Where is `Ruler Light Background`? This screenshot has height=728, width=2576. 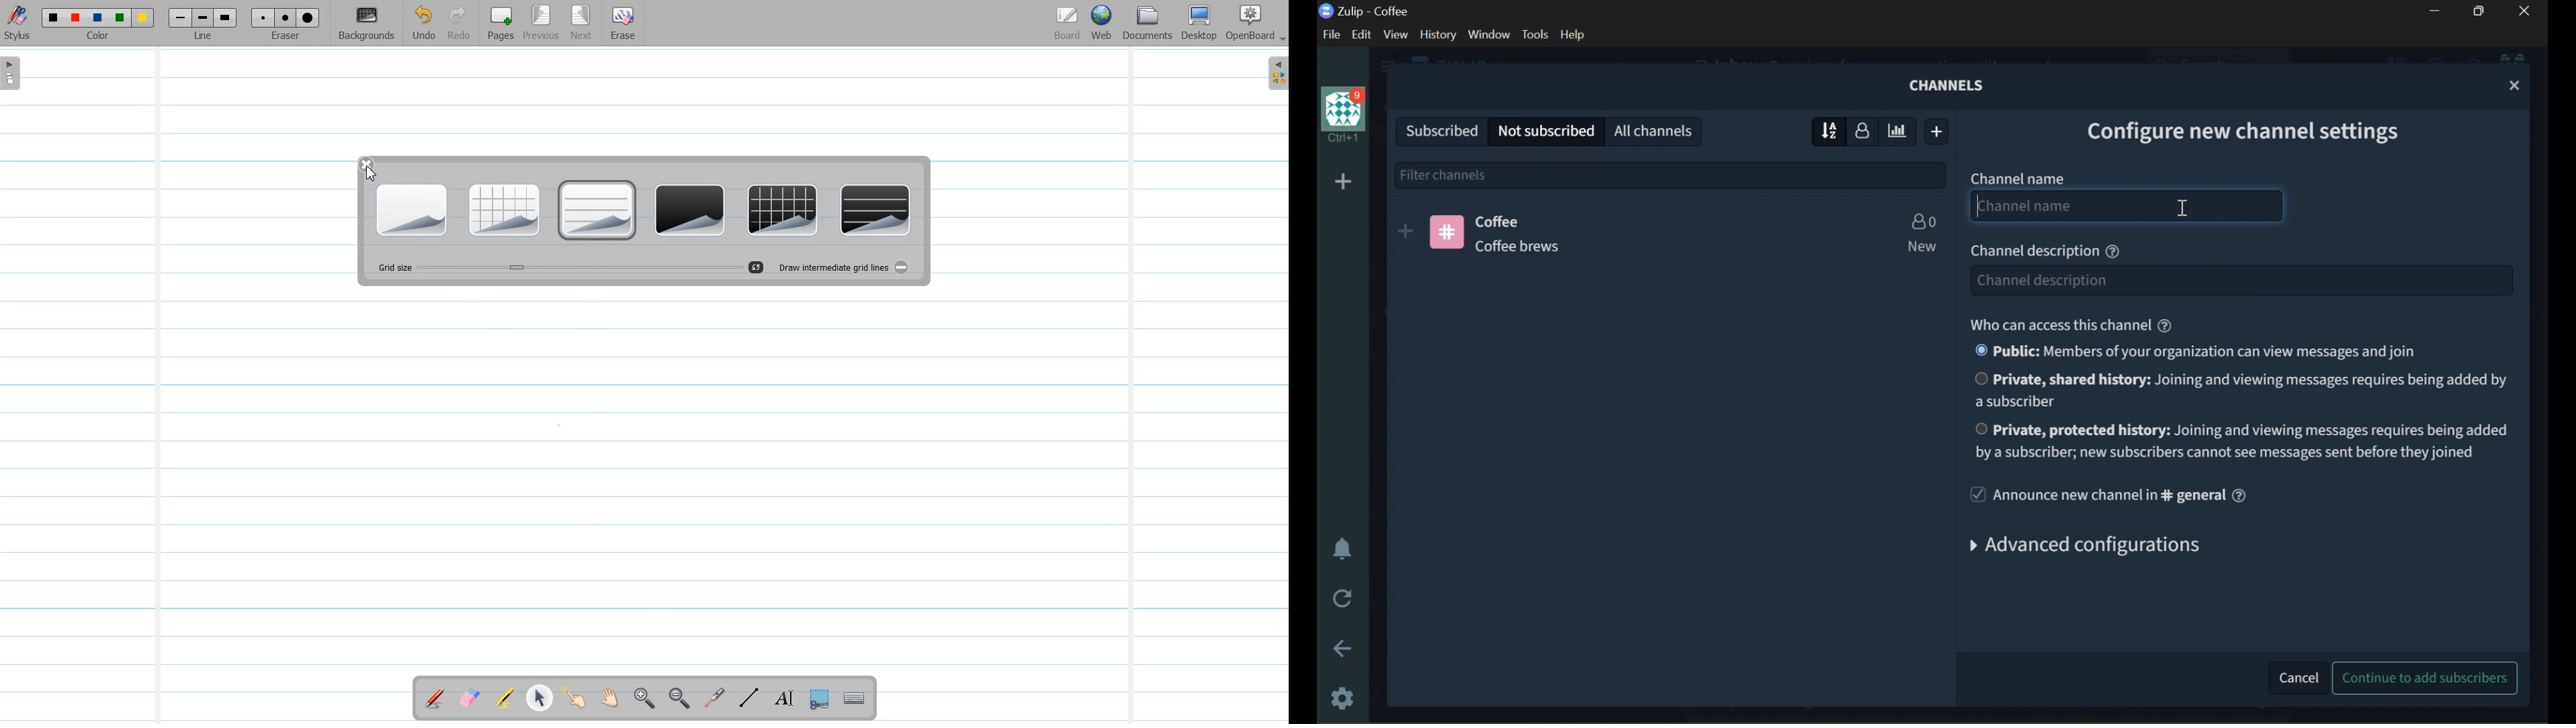
Ruler Light Background is located at coordinates (596, 210).